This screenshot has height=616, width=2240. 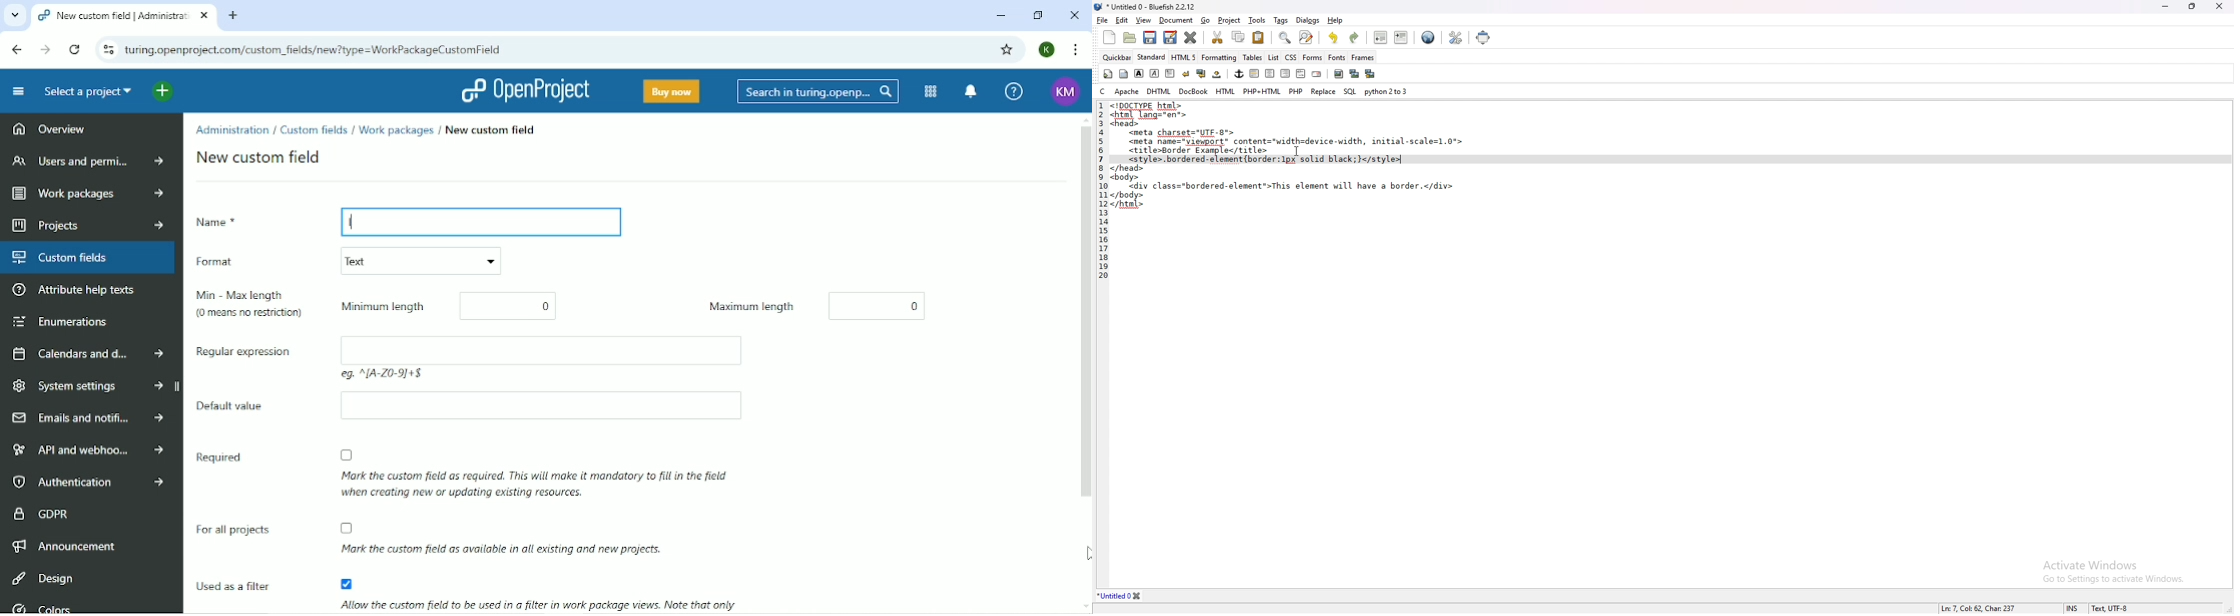 I want to click on Empty box, so click(x=555, y=410).